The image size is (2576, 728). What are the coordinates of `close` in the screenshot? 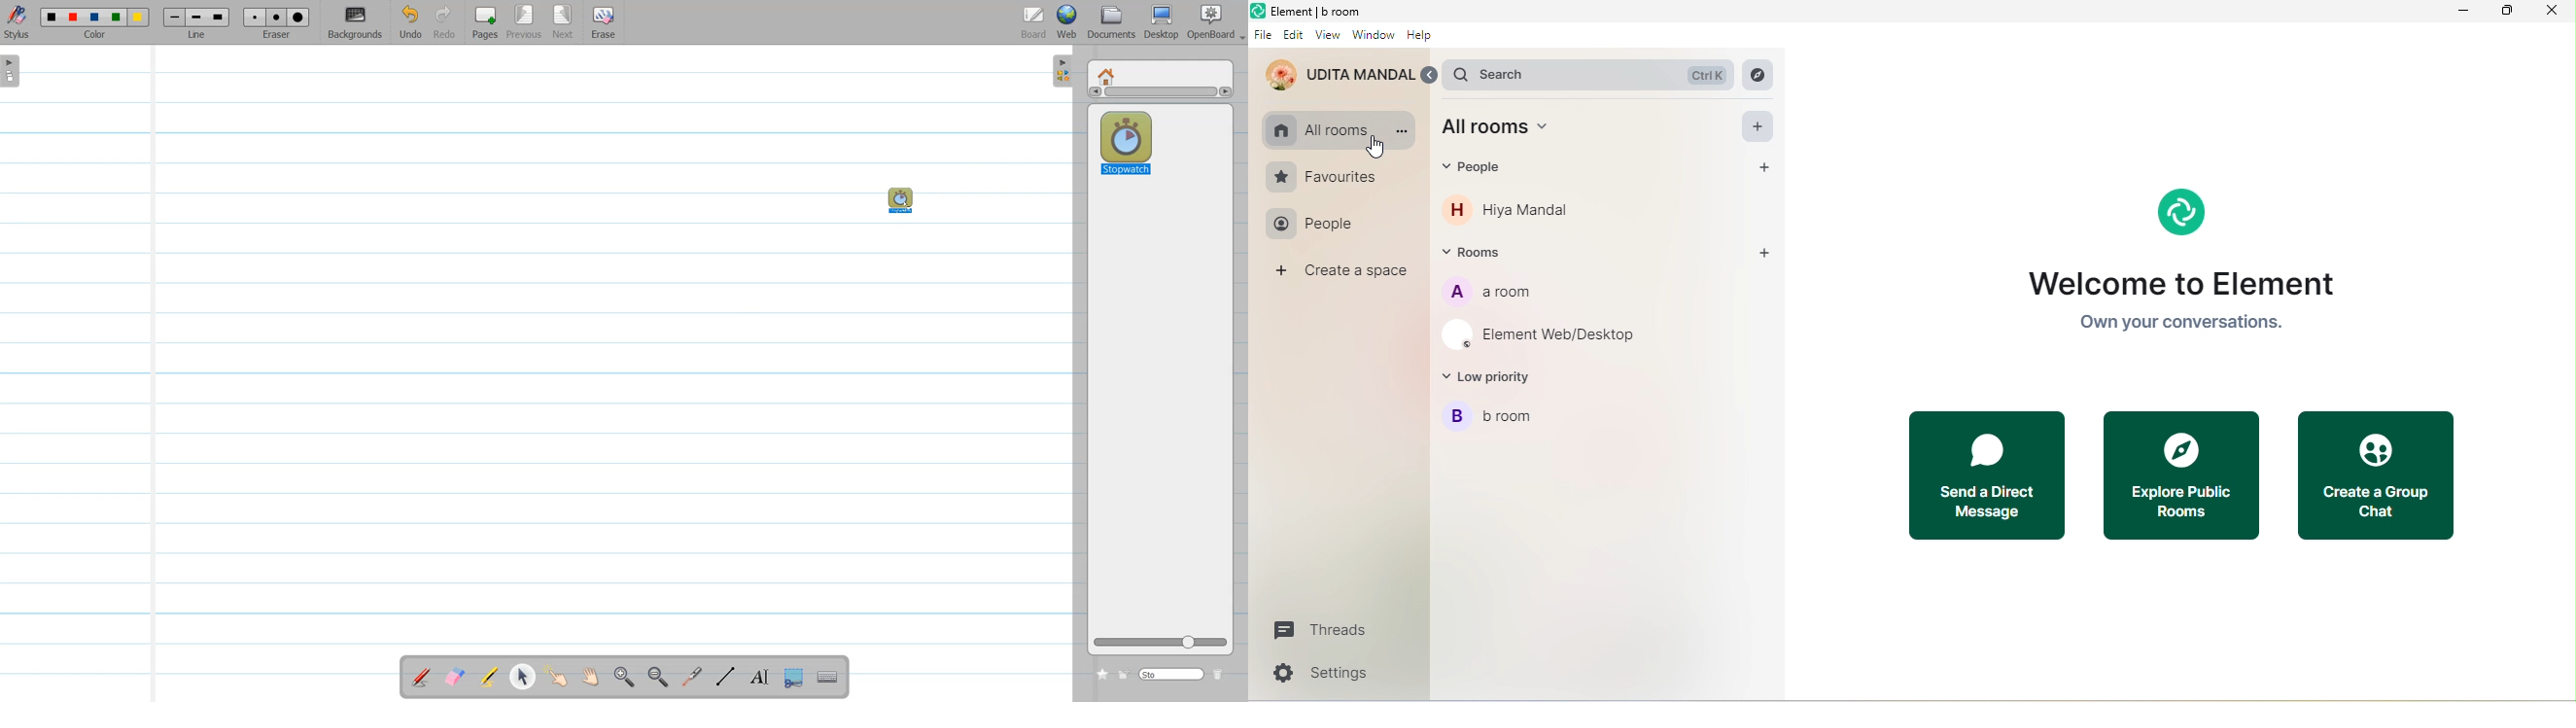 It's located at (2551, 11).